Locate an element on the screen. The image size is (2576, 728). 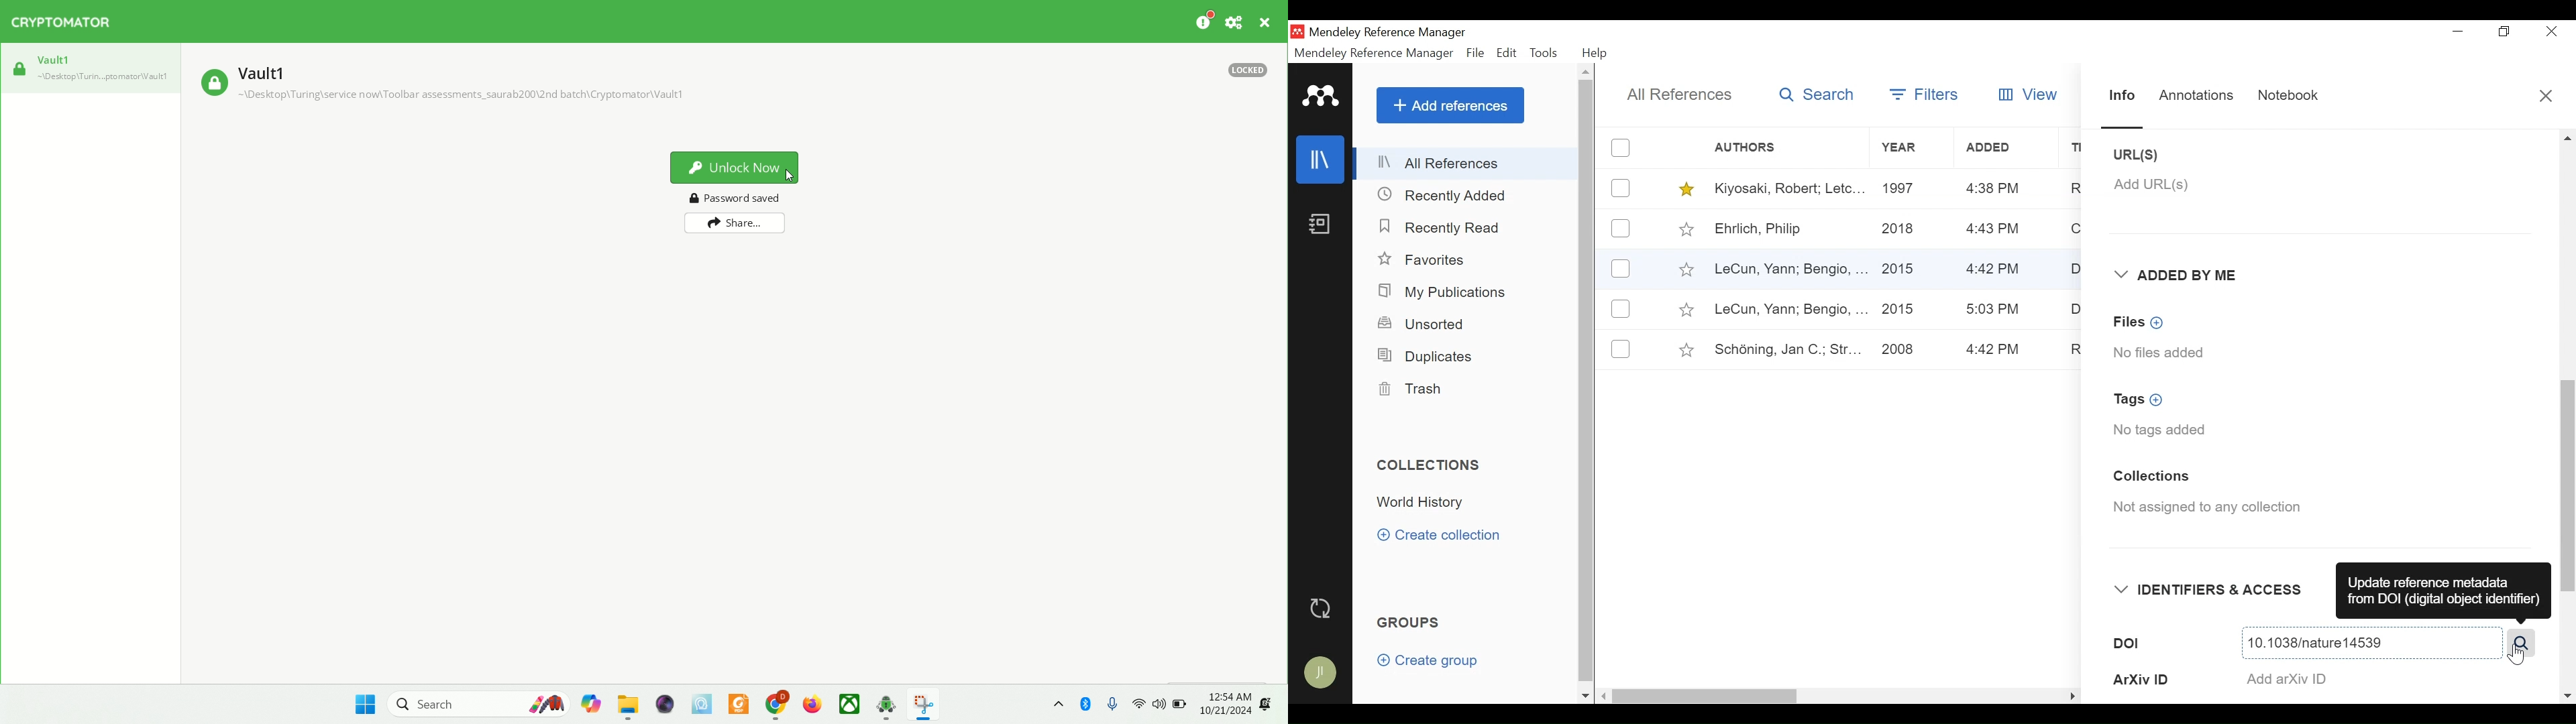
Horizontal Scroll bar is located at coordinates (1817, 695).